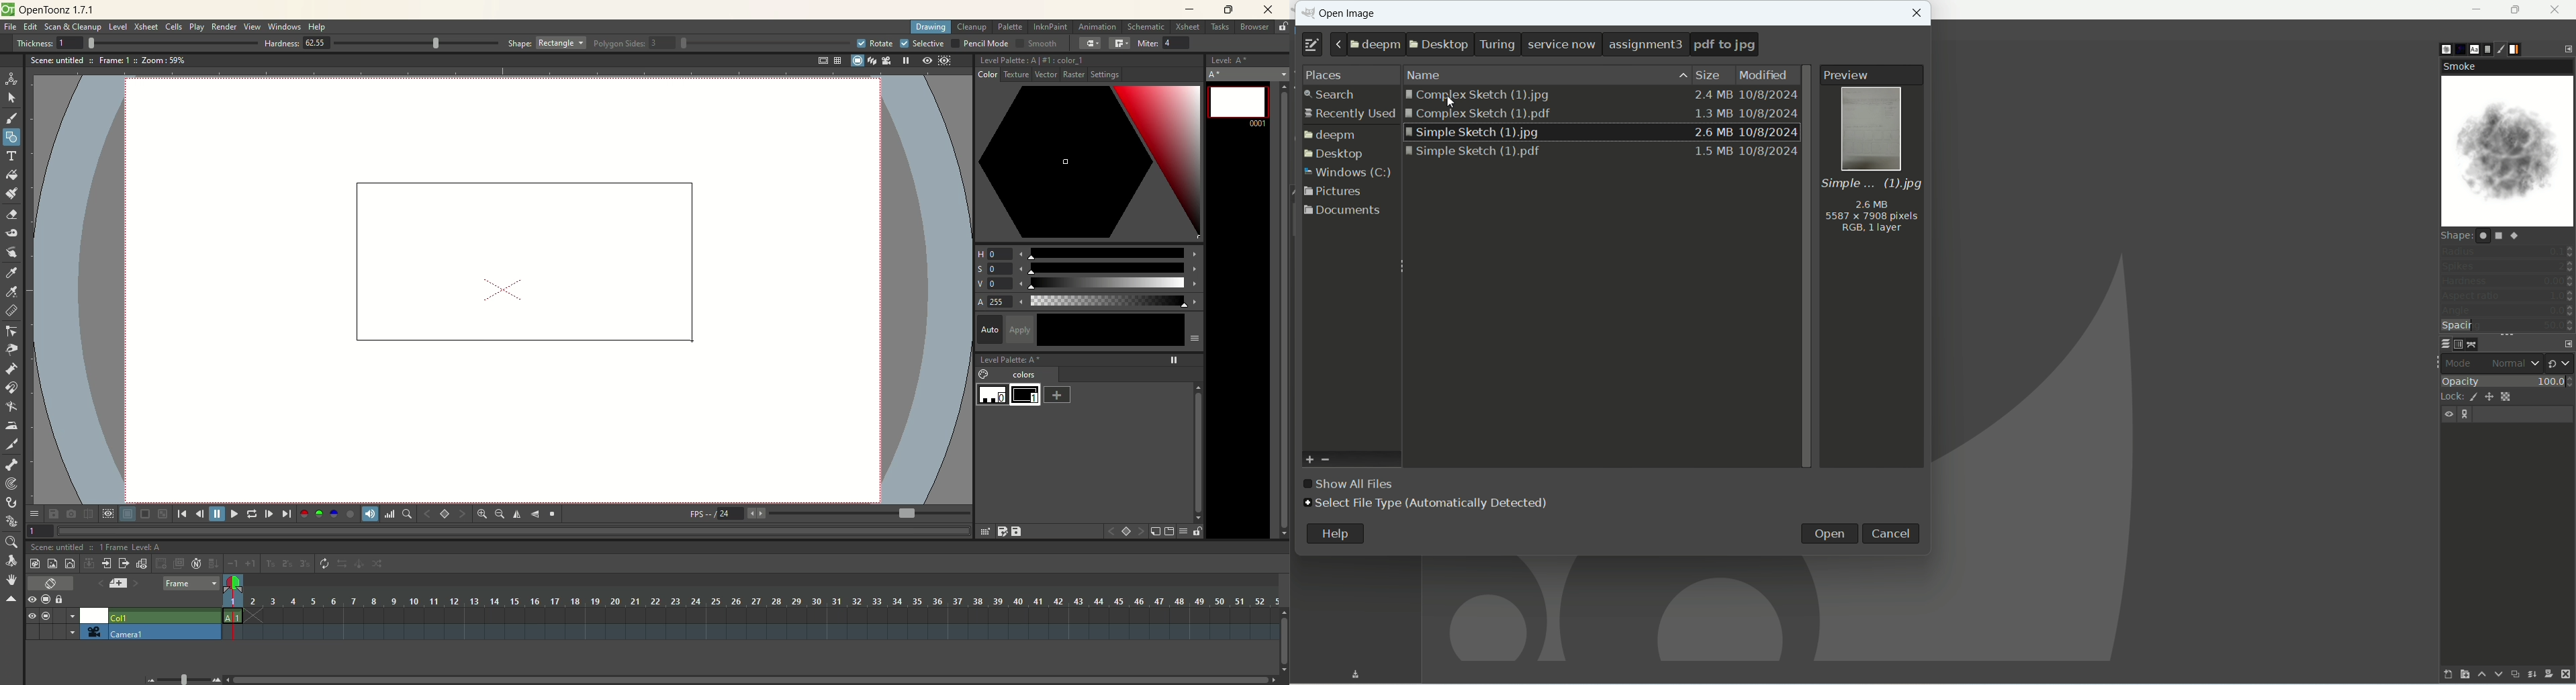  I want to click on set the playback frame rate, so click(905, 514).